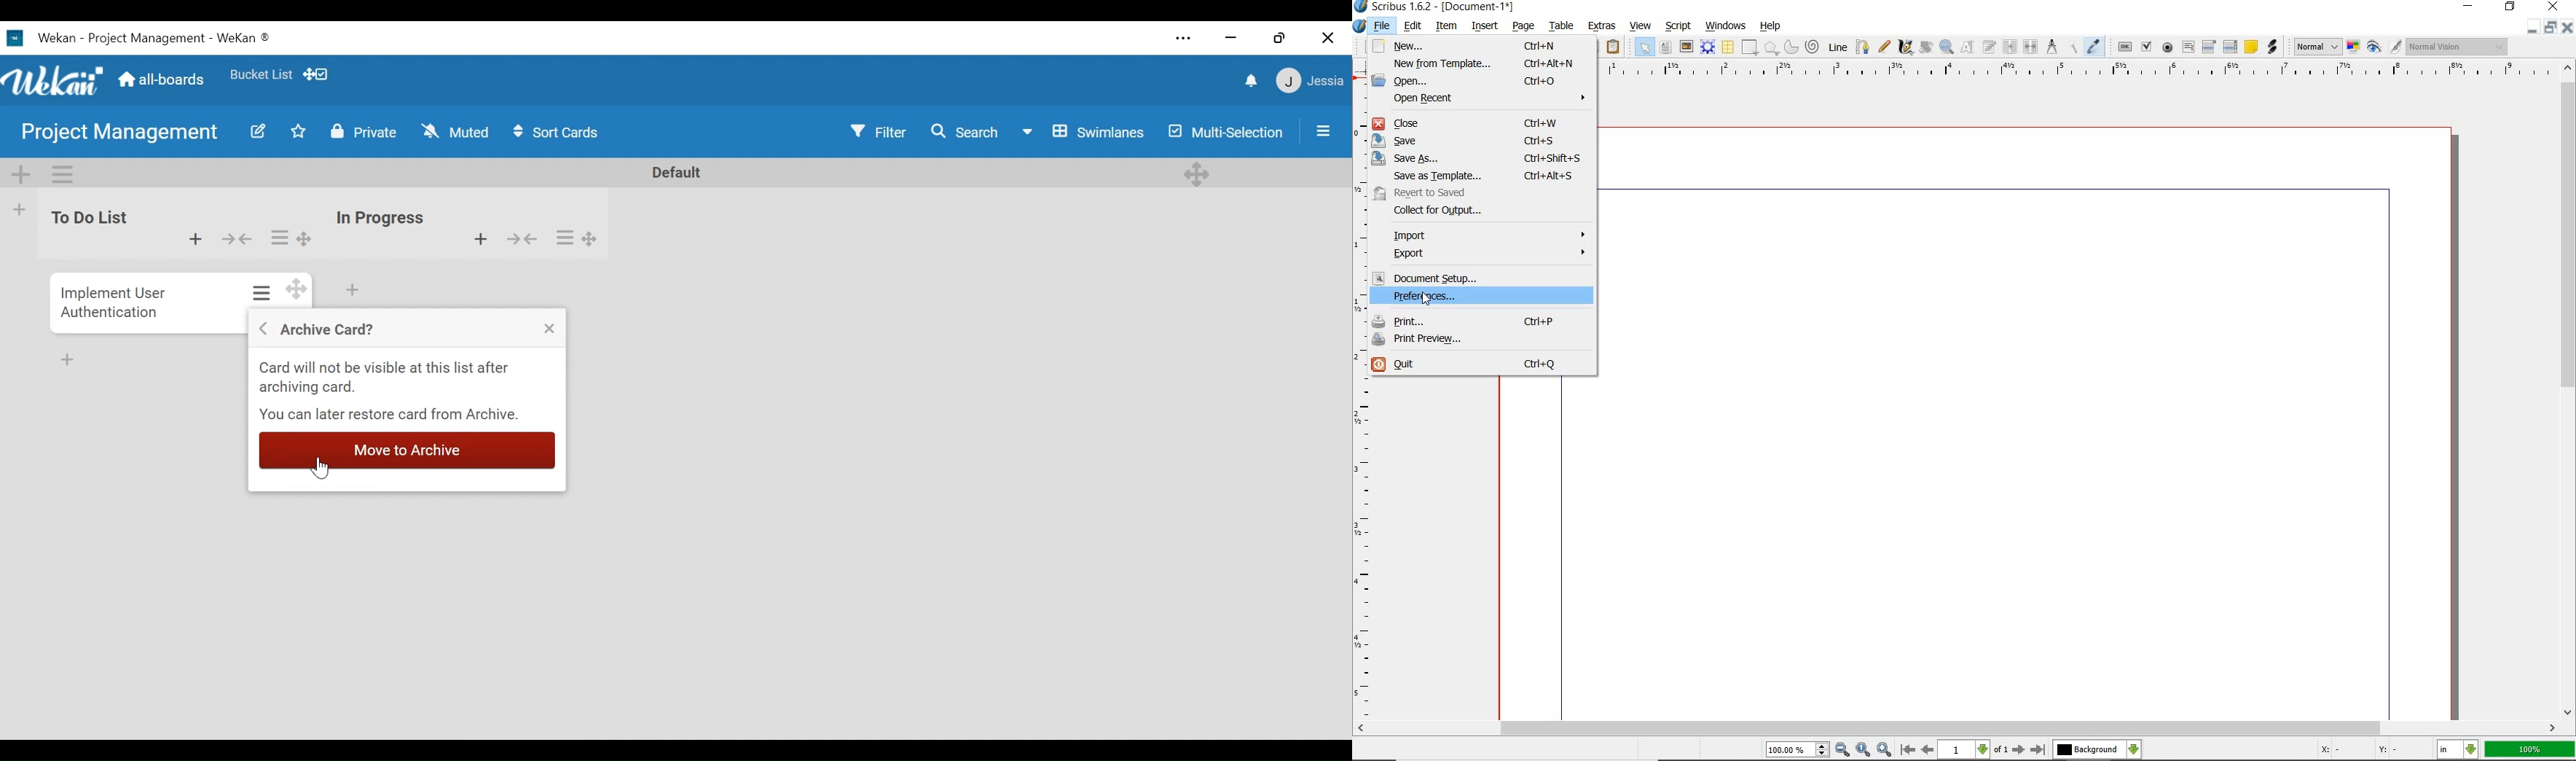 The height and width of the screenshot is (784, 2576). Describe the element at coordinates (63, 175) in the screenshot. I see `Swimlane actions` at that location.